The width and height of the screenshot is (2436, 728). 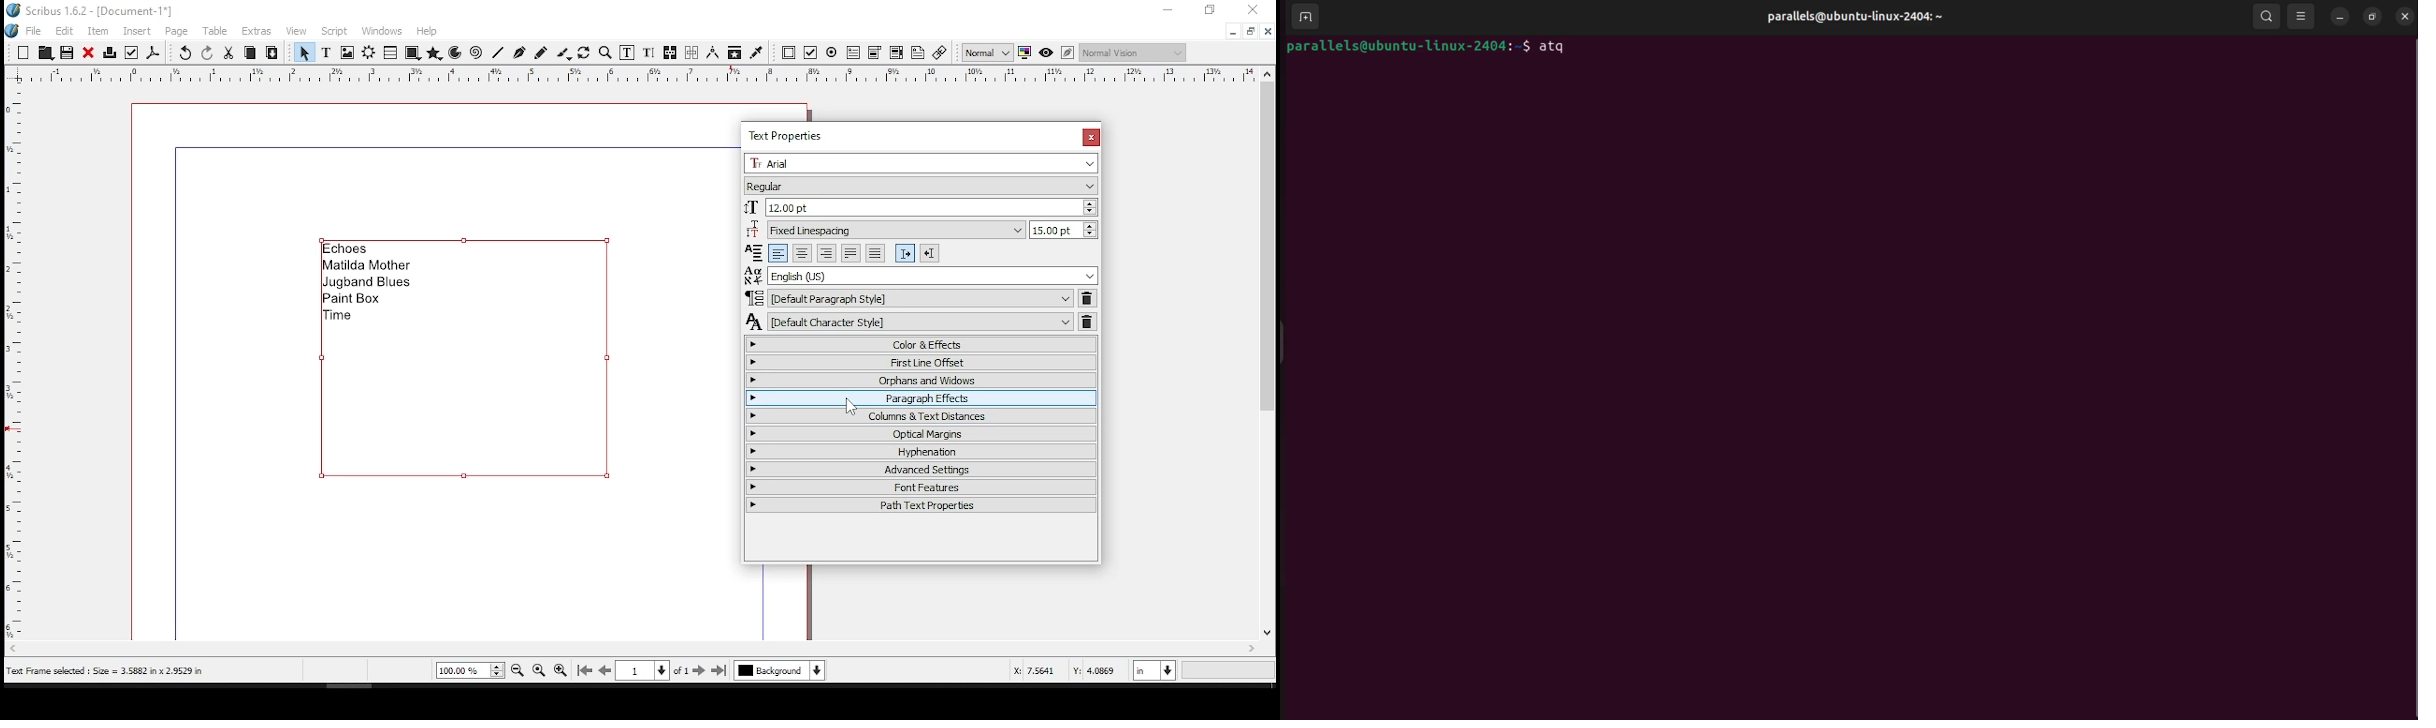 I want to click on unlink text frames, so click(x=692, y=52).